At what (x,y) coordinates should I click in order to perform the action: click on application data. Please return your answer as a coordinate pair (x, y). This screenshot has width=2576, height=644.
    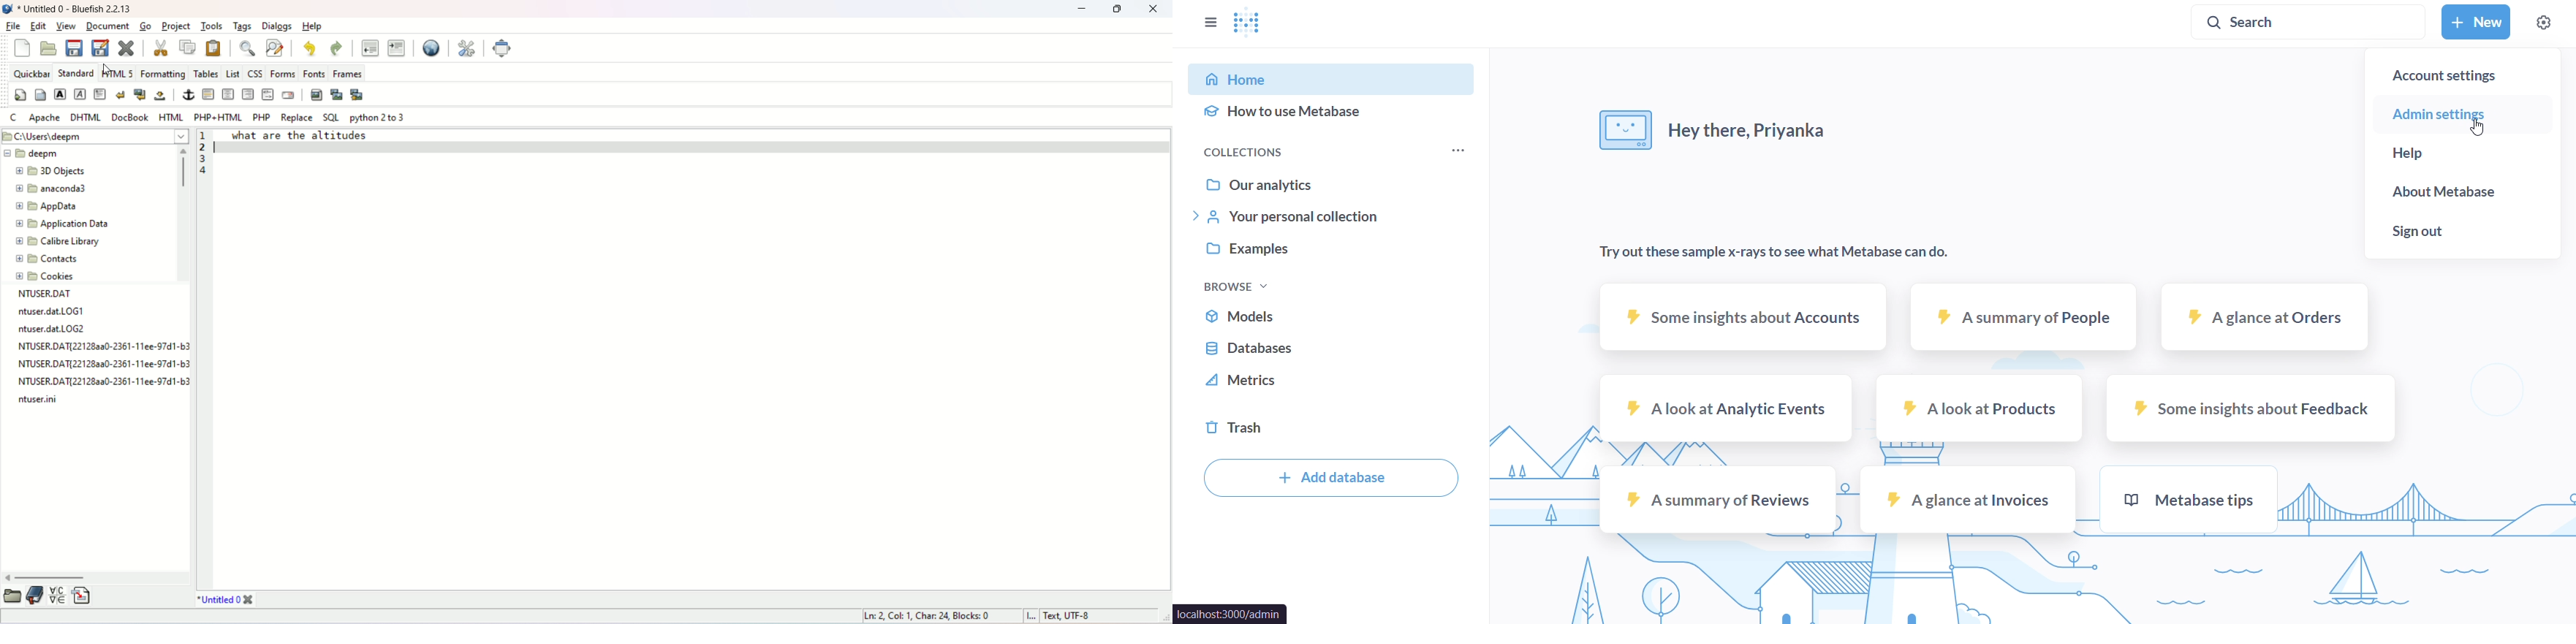
    Looking at the image, I should click on (65, 224).